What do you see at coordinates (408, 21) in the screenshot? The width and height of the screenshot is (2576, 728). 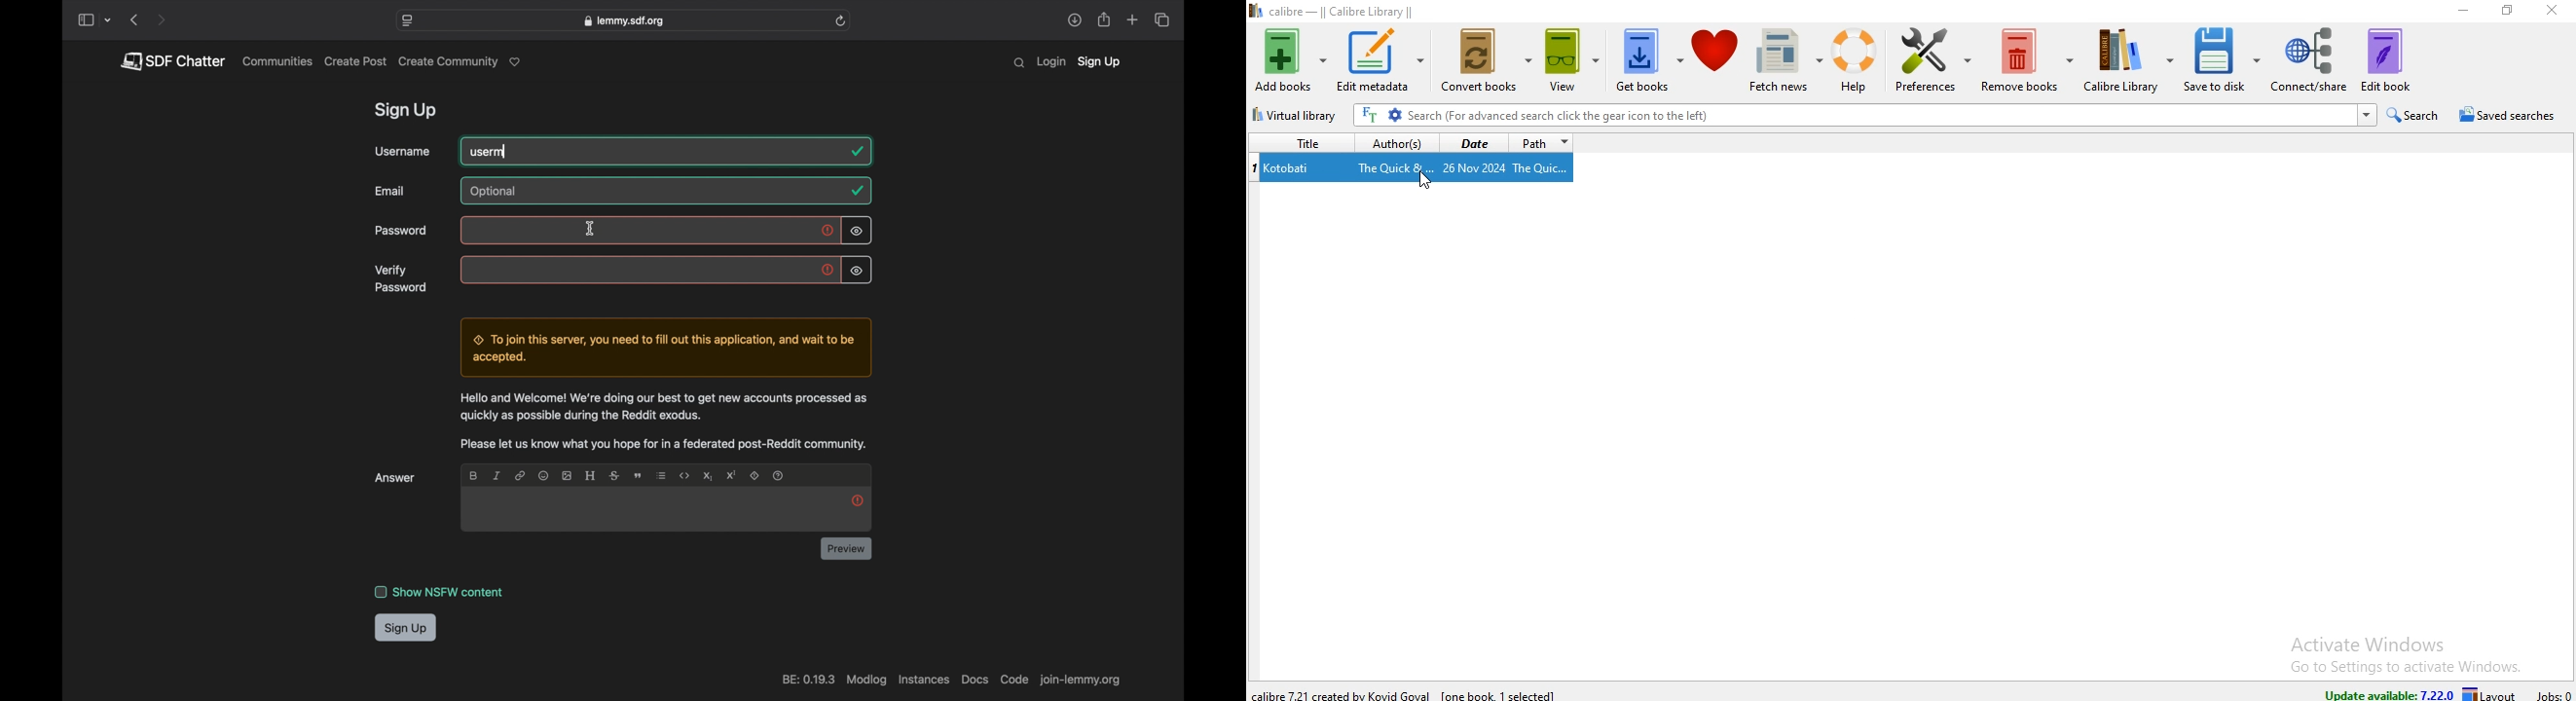 I see `website settings` at bounding box center [408, 21].